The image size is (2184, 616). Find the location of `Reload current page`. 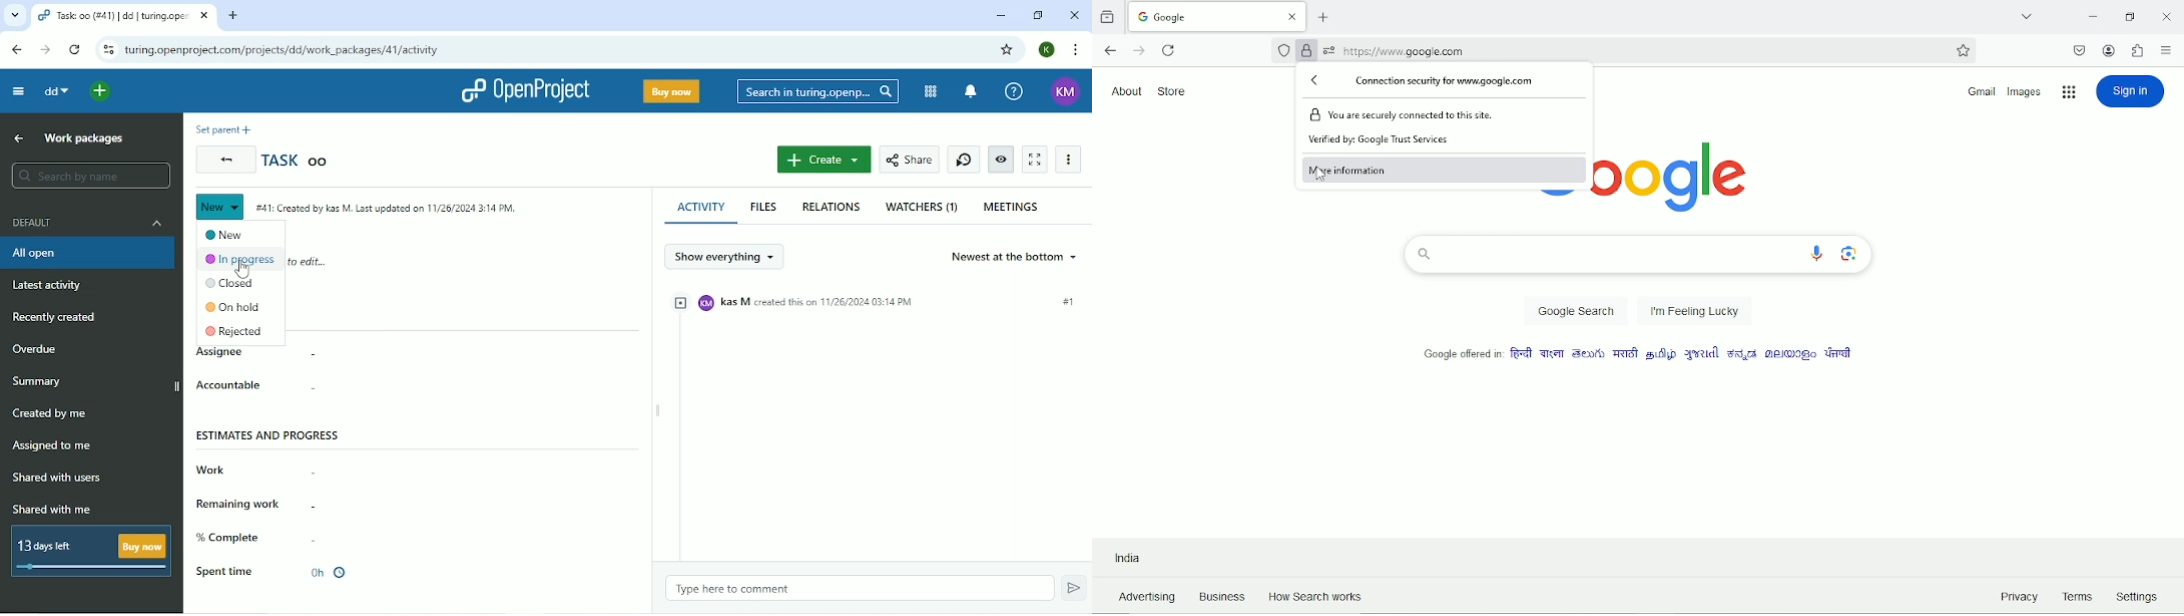

Reload current page is located at coordinates (1171, 49).